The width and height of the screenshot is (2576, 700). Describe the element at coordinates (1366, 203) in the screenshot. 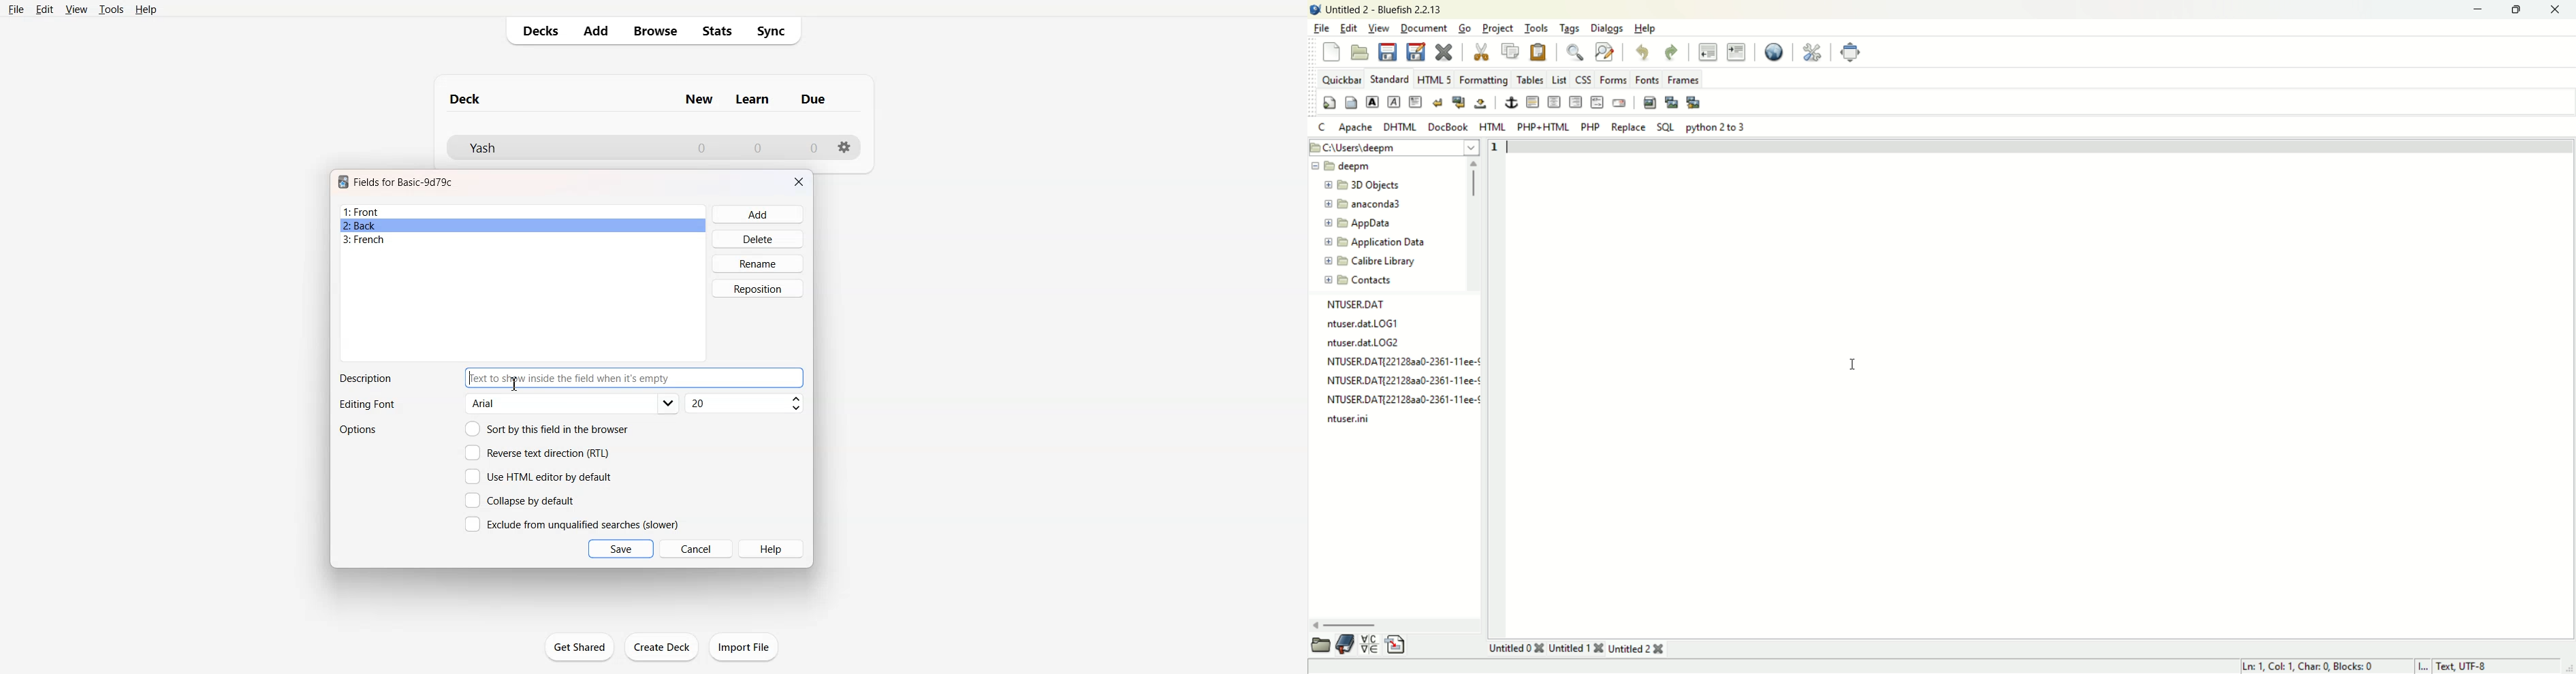

I see `anaconda` at that location.